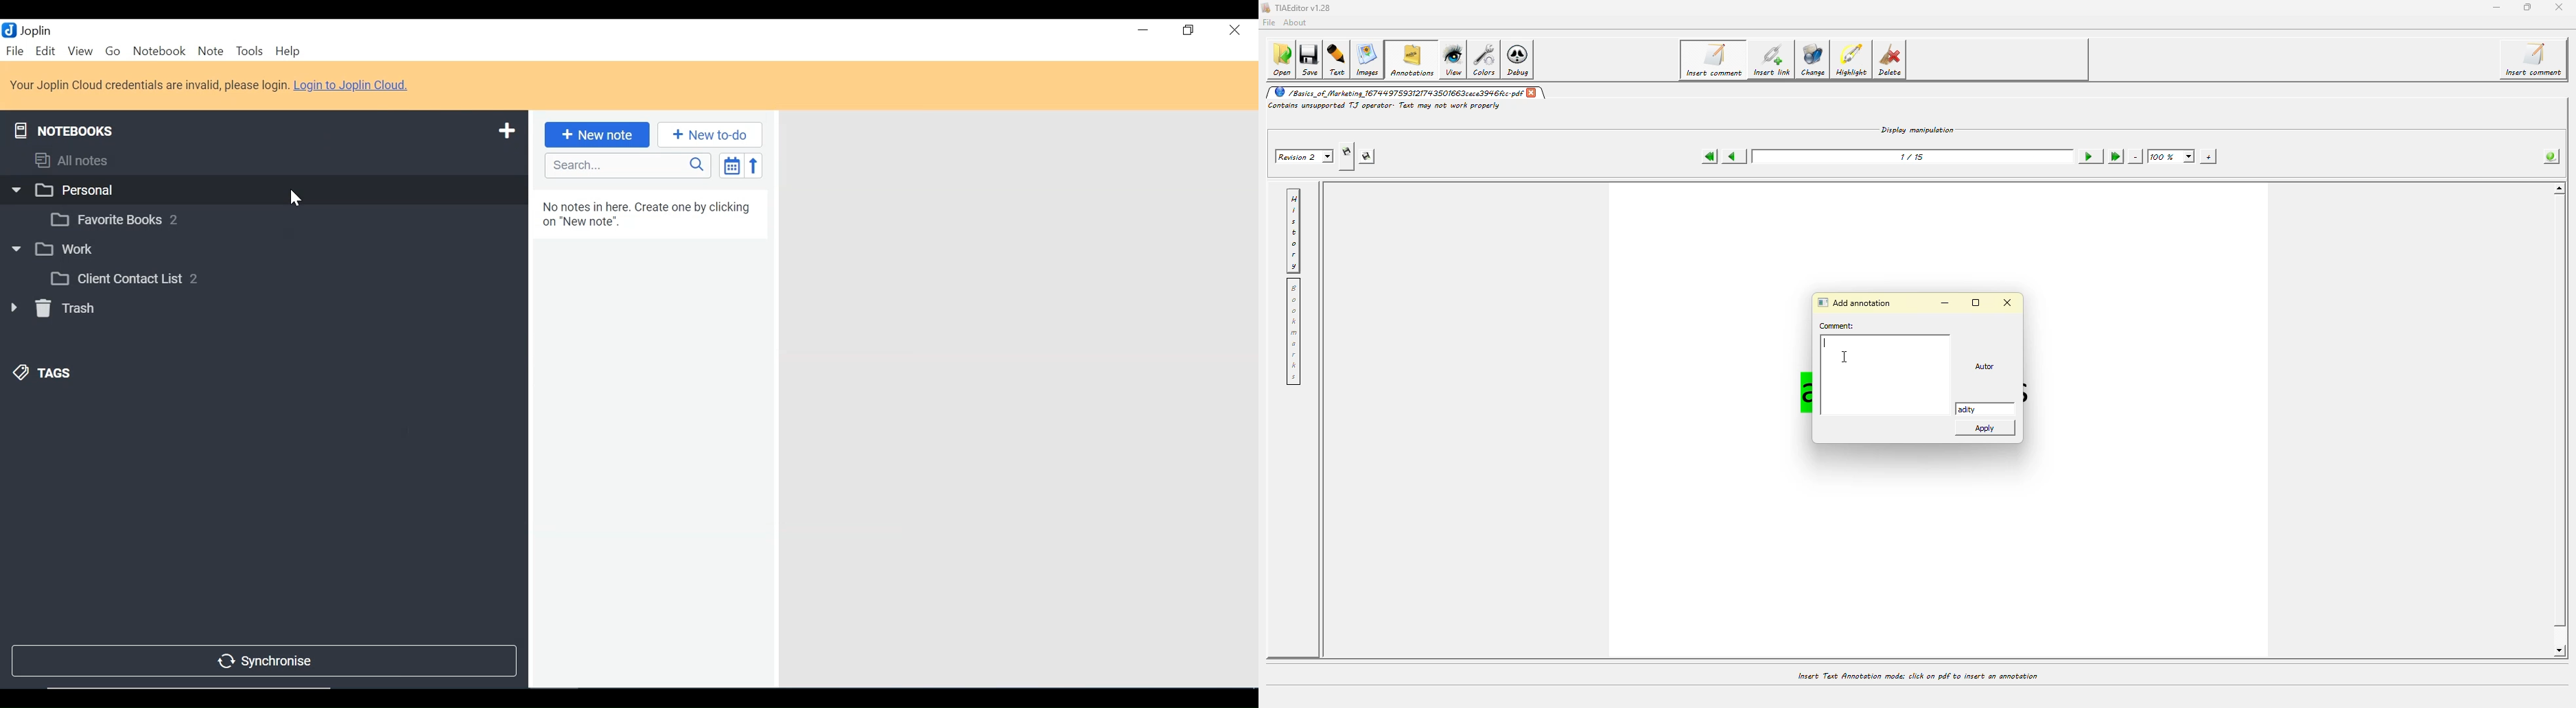 Image resolution: width=2576 pixels, height=728 pixels. What do you see at coordinates (159, 52) in the screenshot?
I see `Notebook` at bounding box center [159, 52].